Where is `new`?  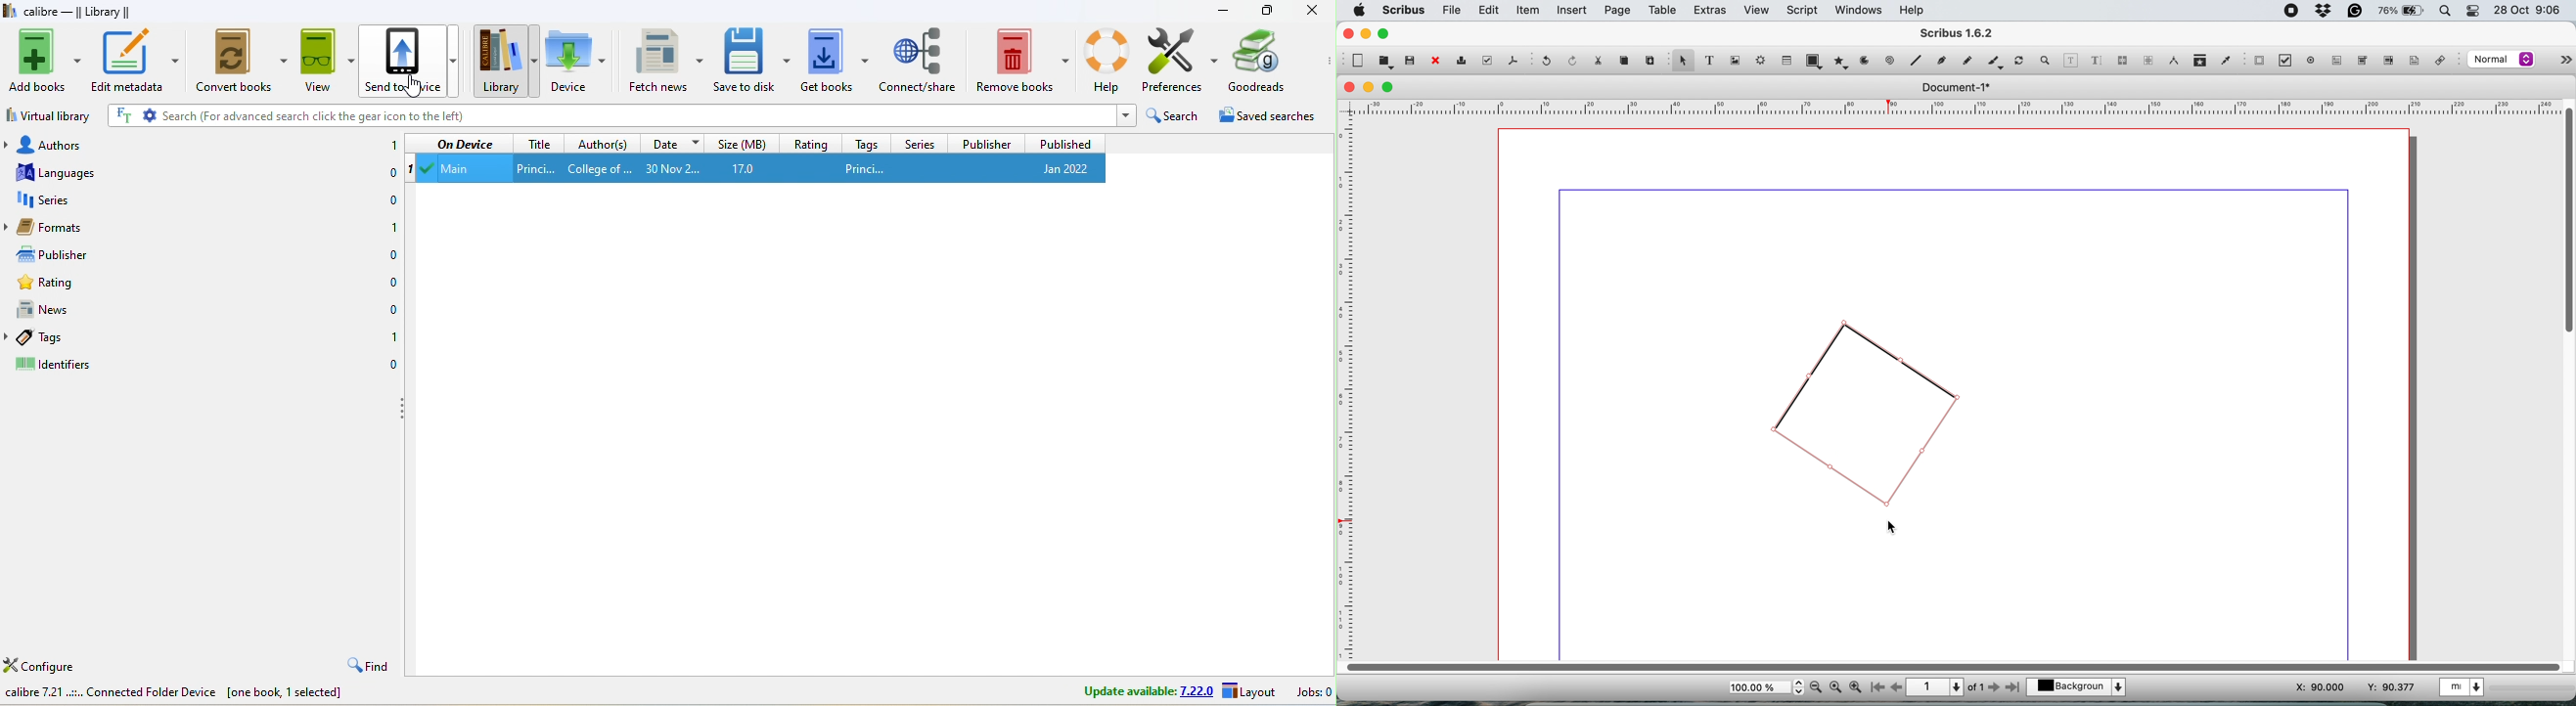
new is located at coordinates (1358, 61).